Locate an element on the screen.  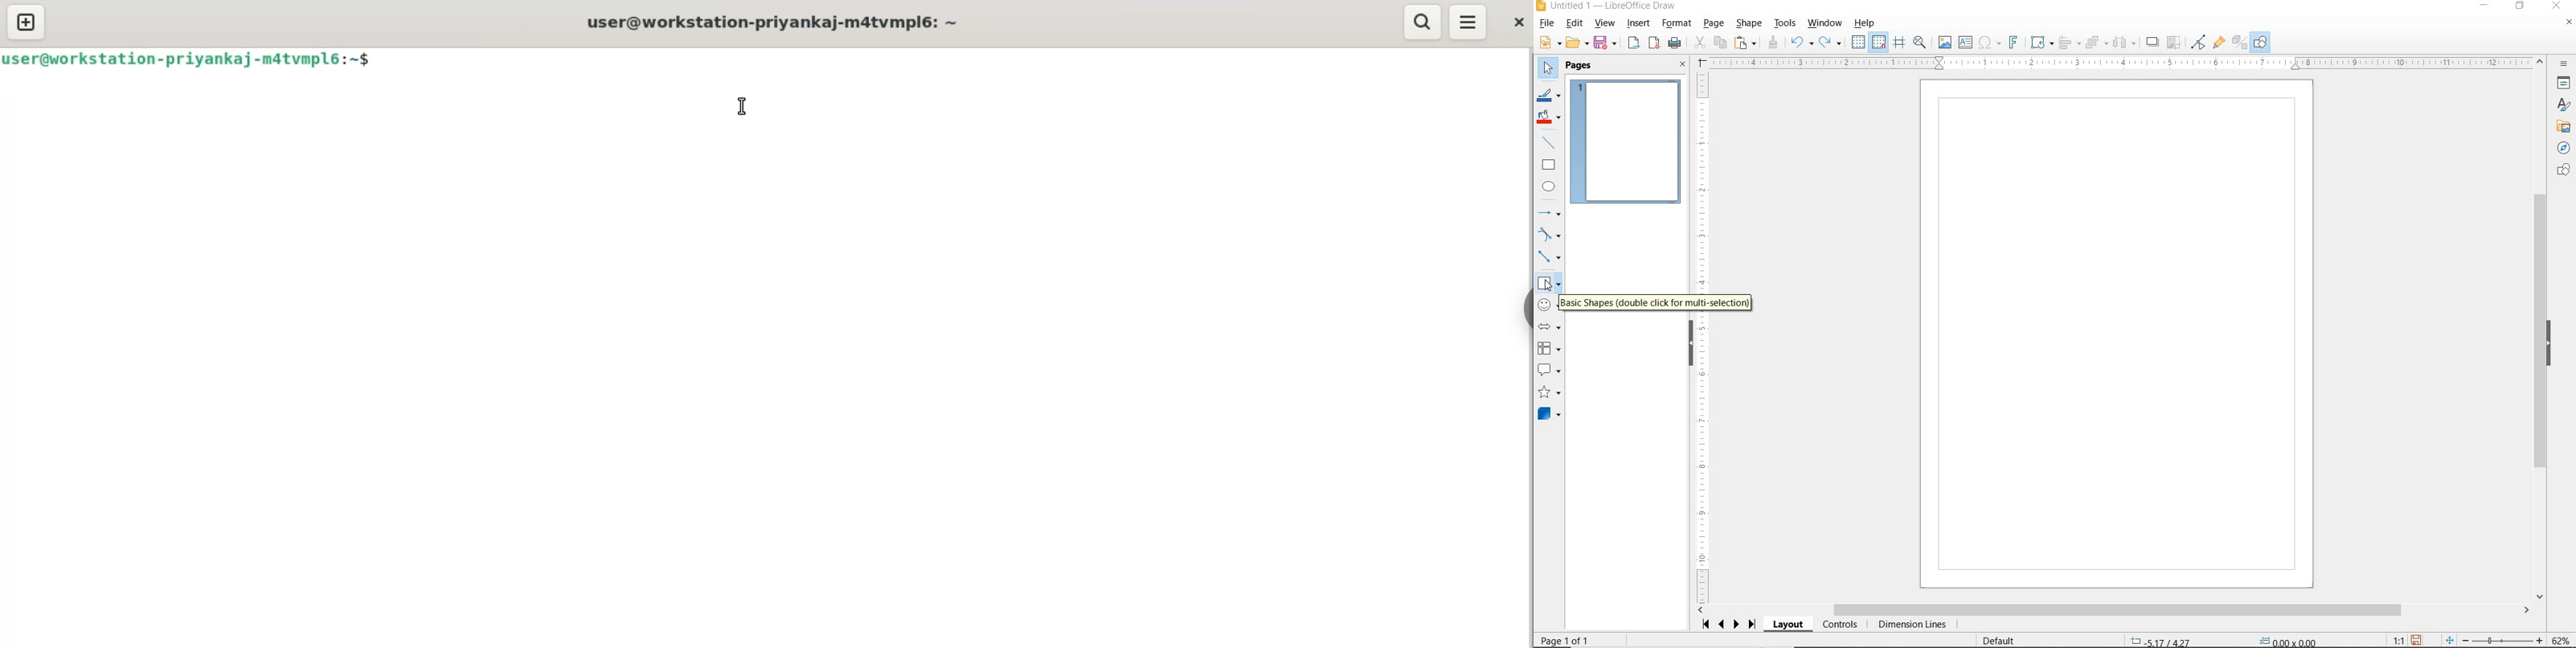
SCALING FACTOR is located at coordinates (2394, 637).